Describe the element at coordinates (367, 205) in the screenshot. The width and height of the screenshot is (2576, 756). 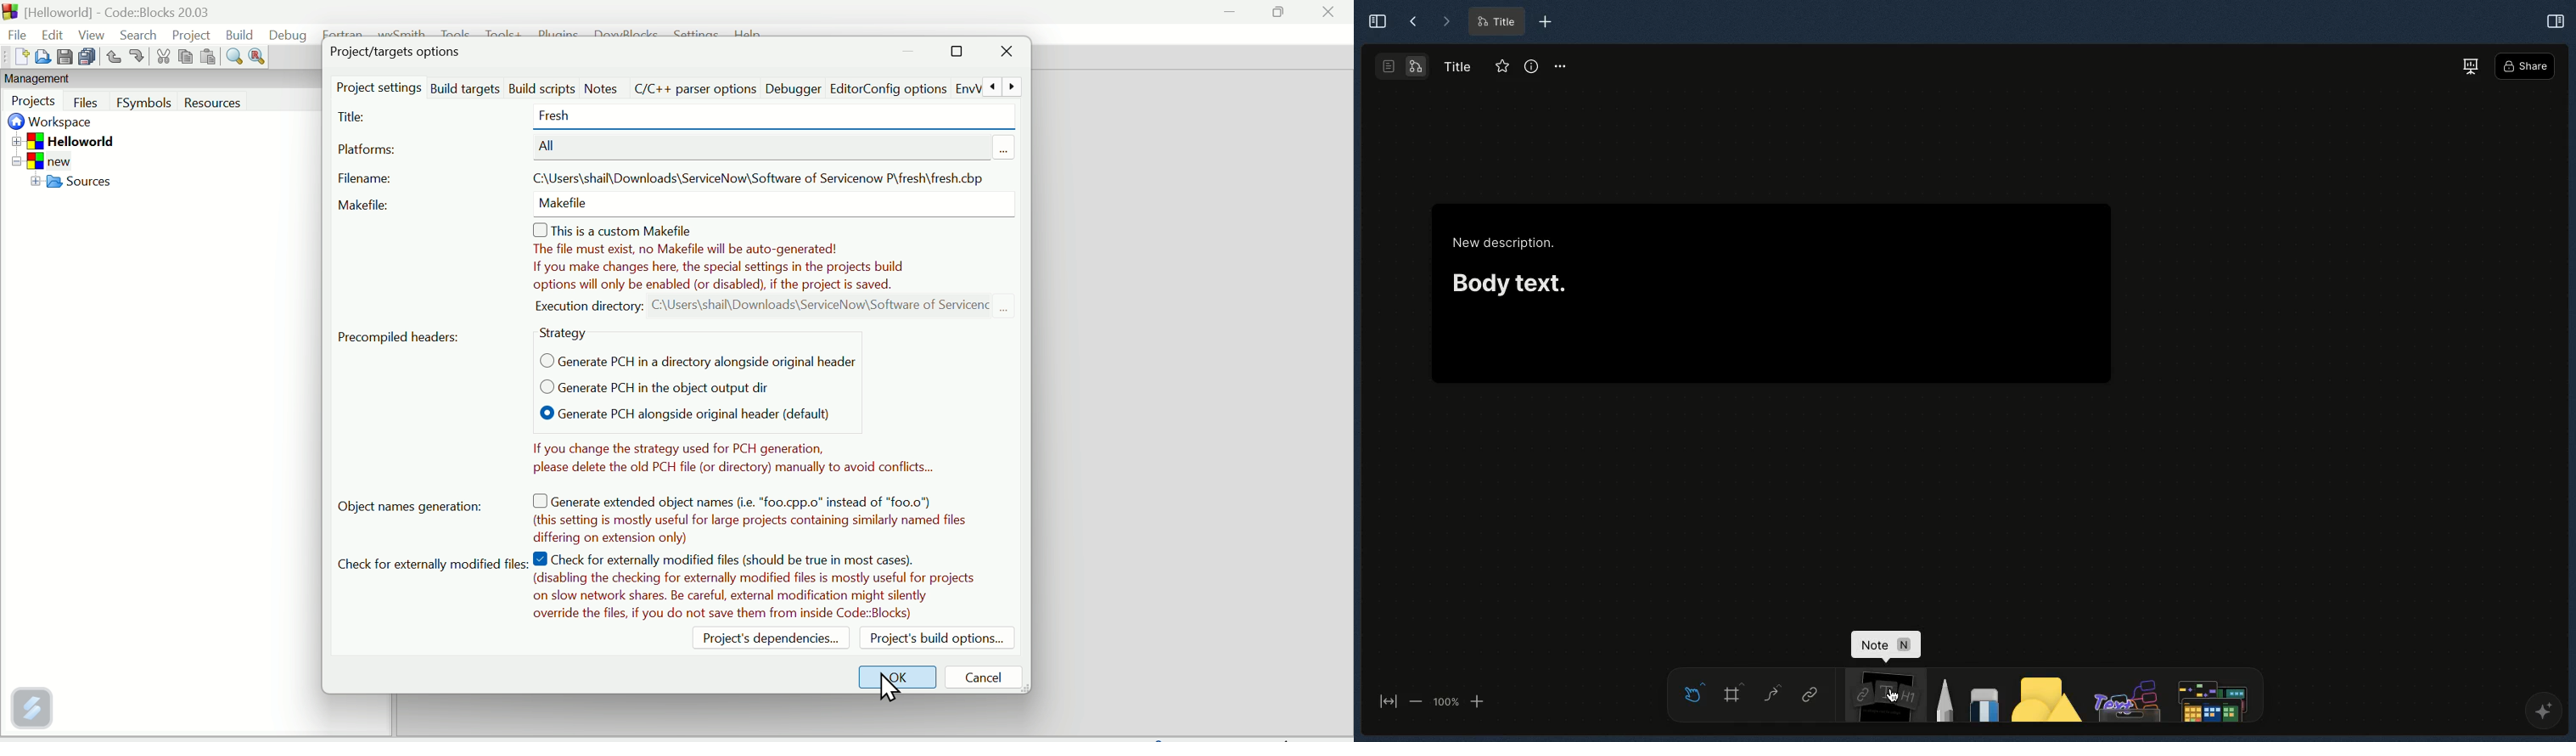
I see `Make file` at that location.